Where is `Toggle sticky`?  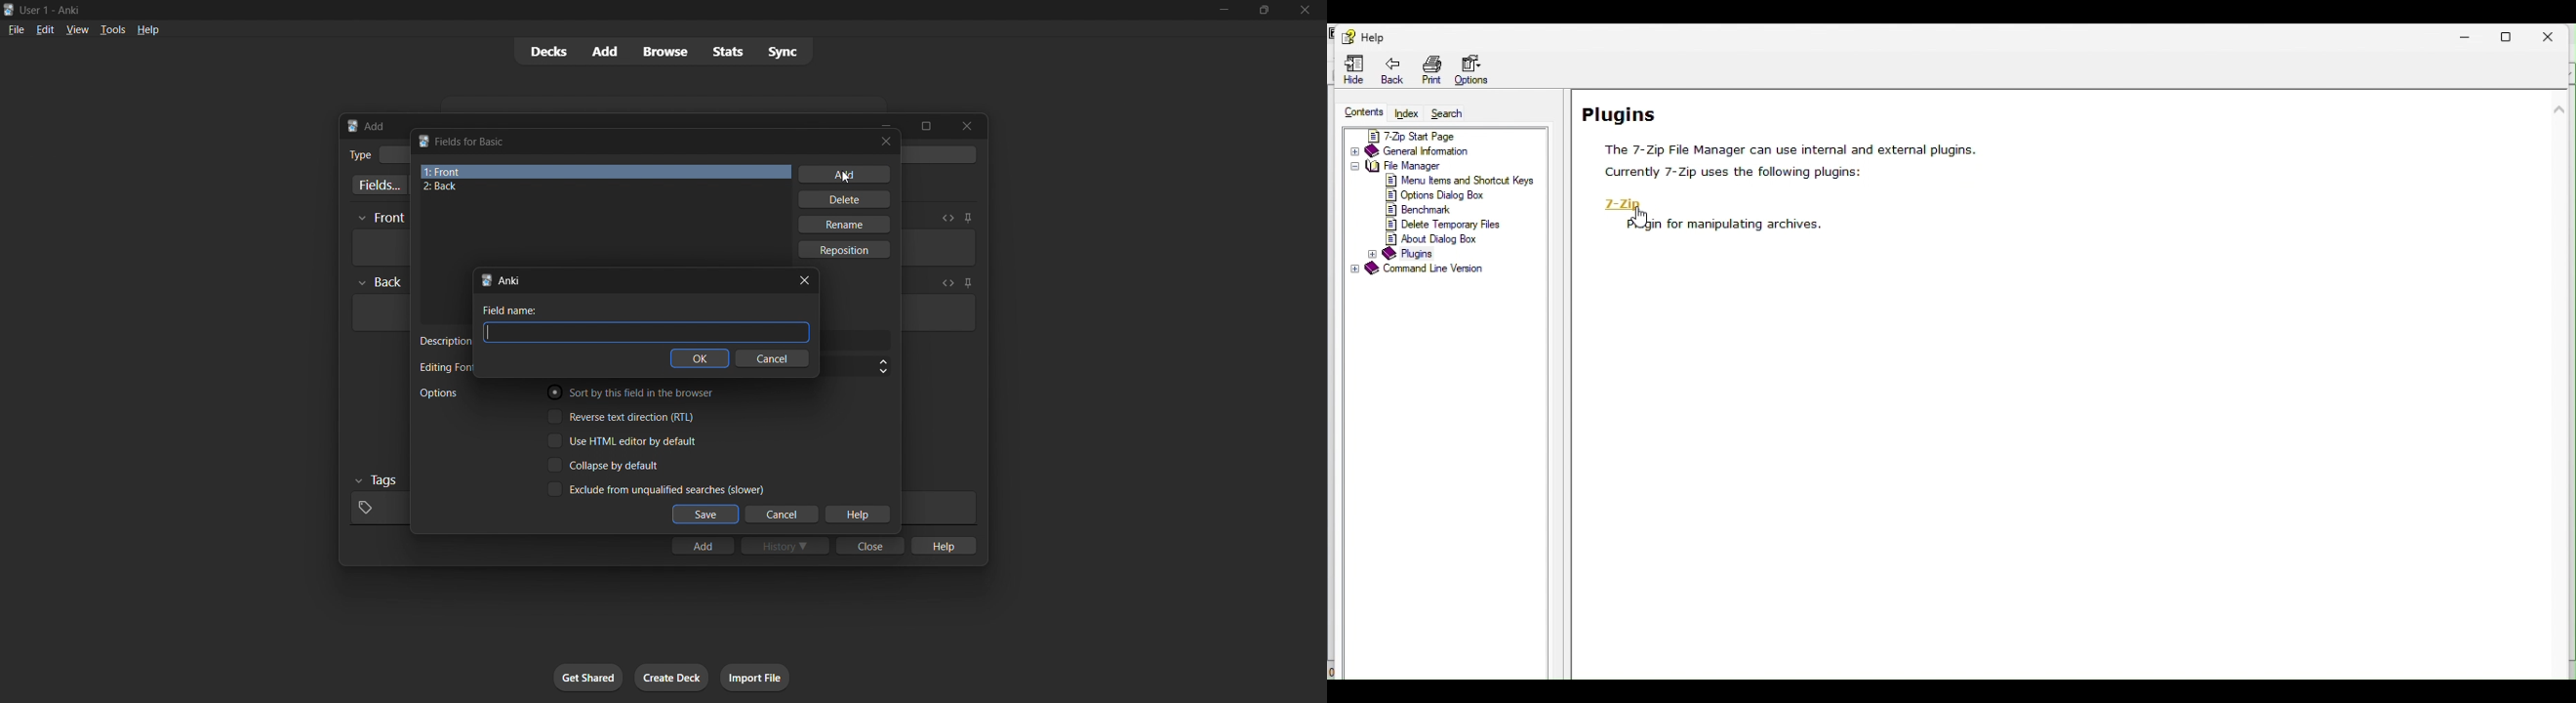
Toggle sticky is located at coordinates (968, 218).